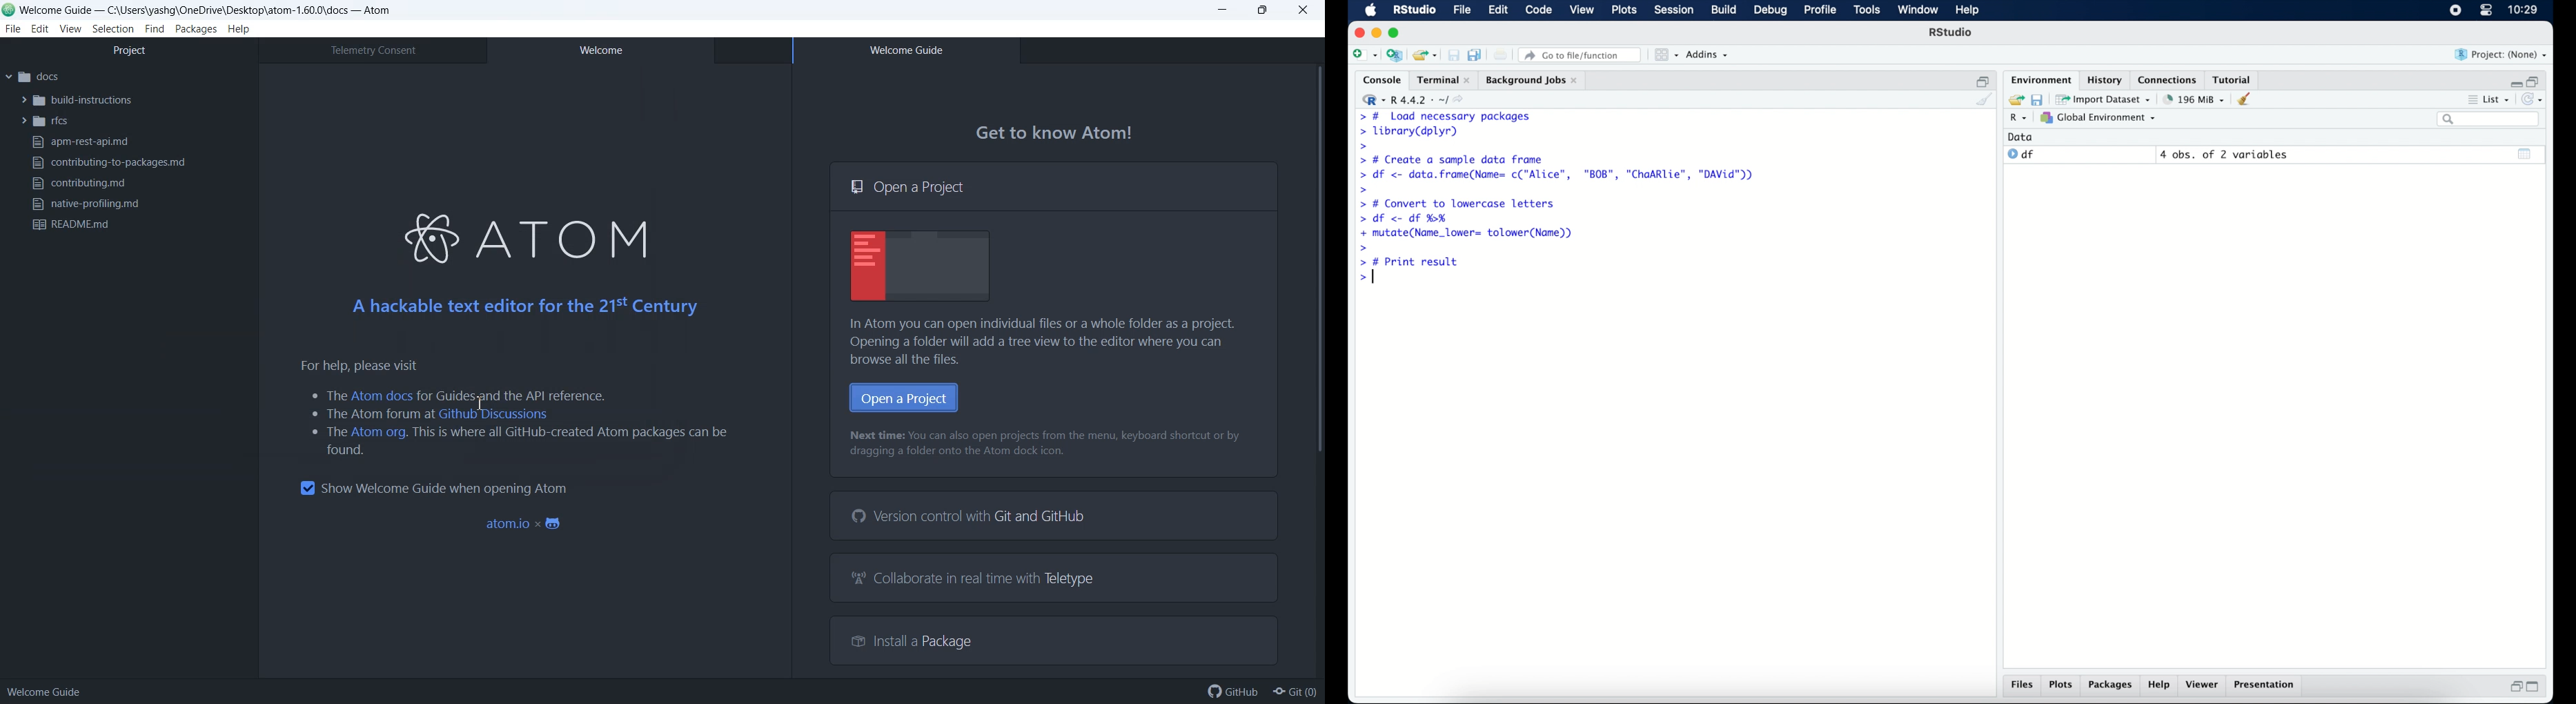  Describe the element at coordinates (2205, 686) in the screenshot. I see `viewer` at that location.